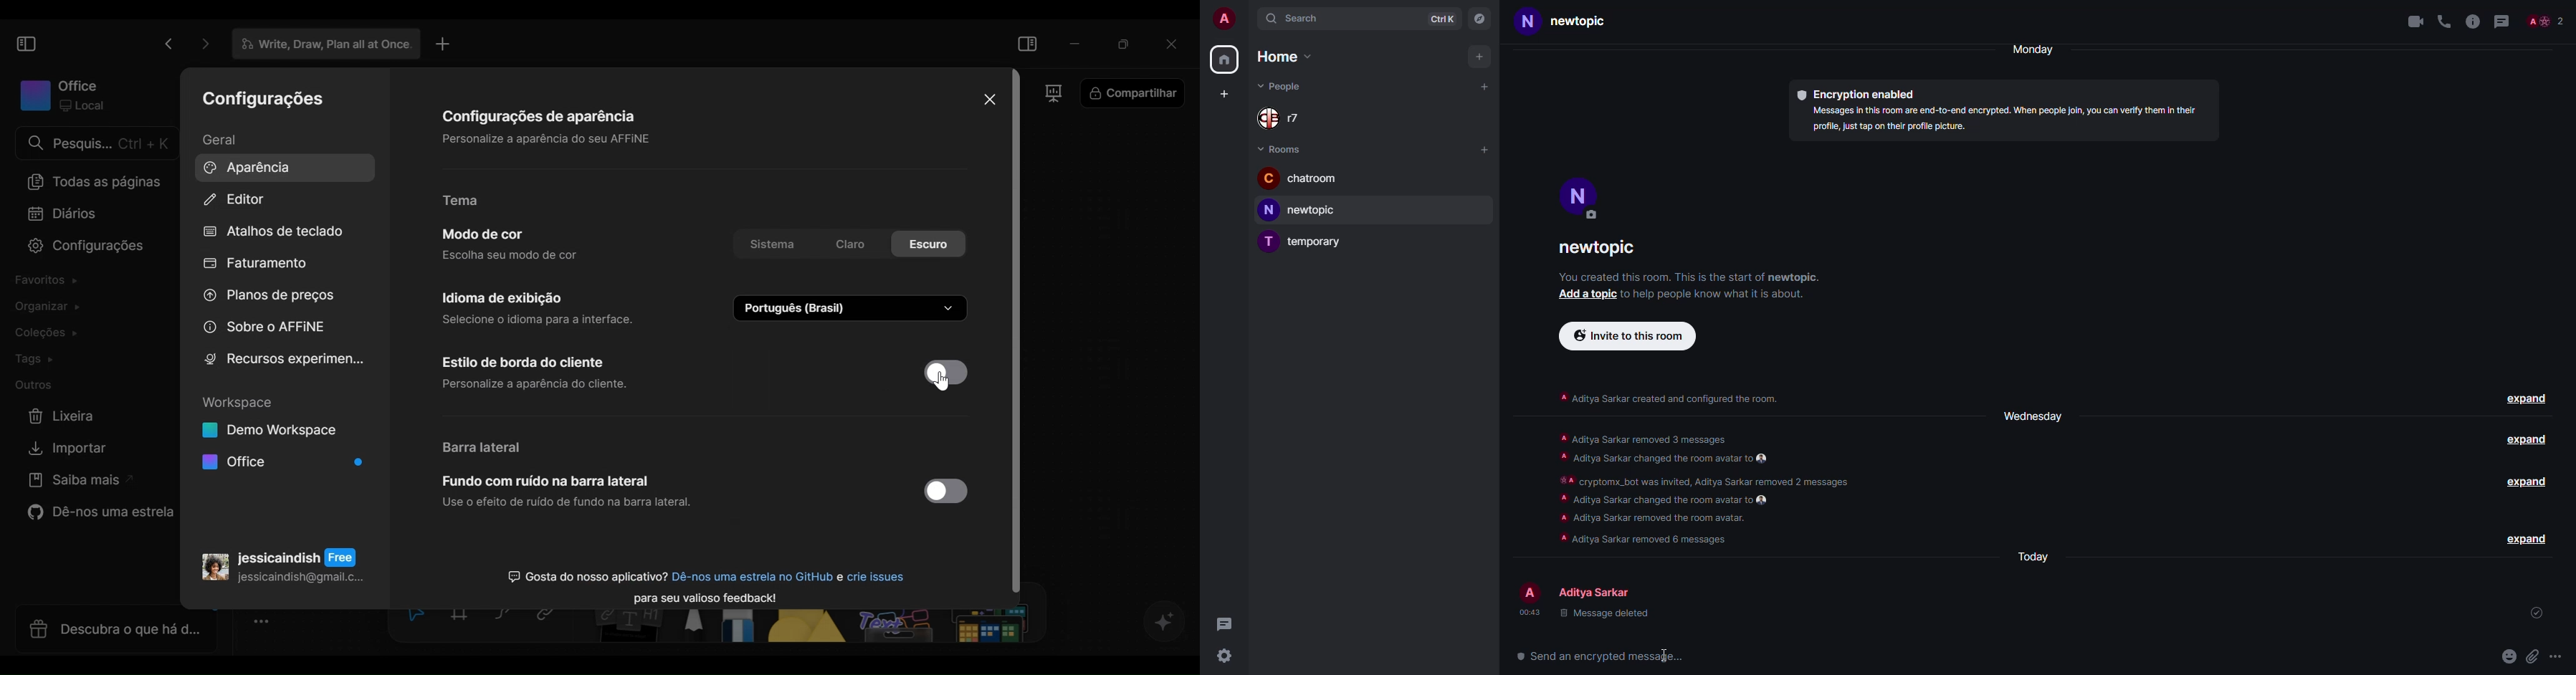  I want to click on Frame, so click(1053, 96).